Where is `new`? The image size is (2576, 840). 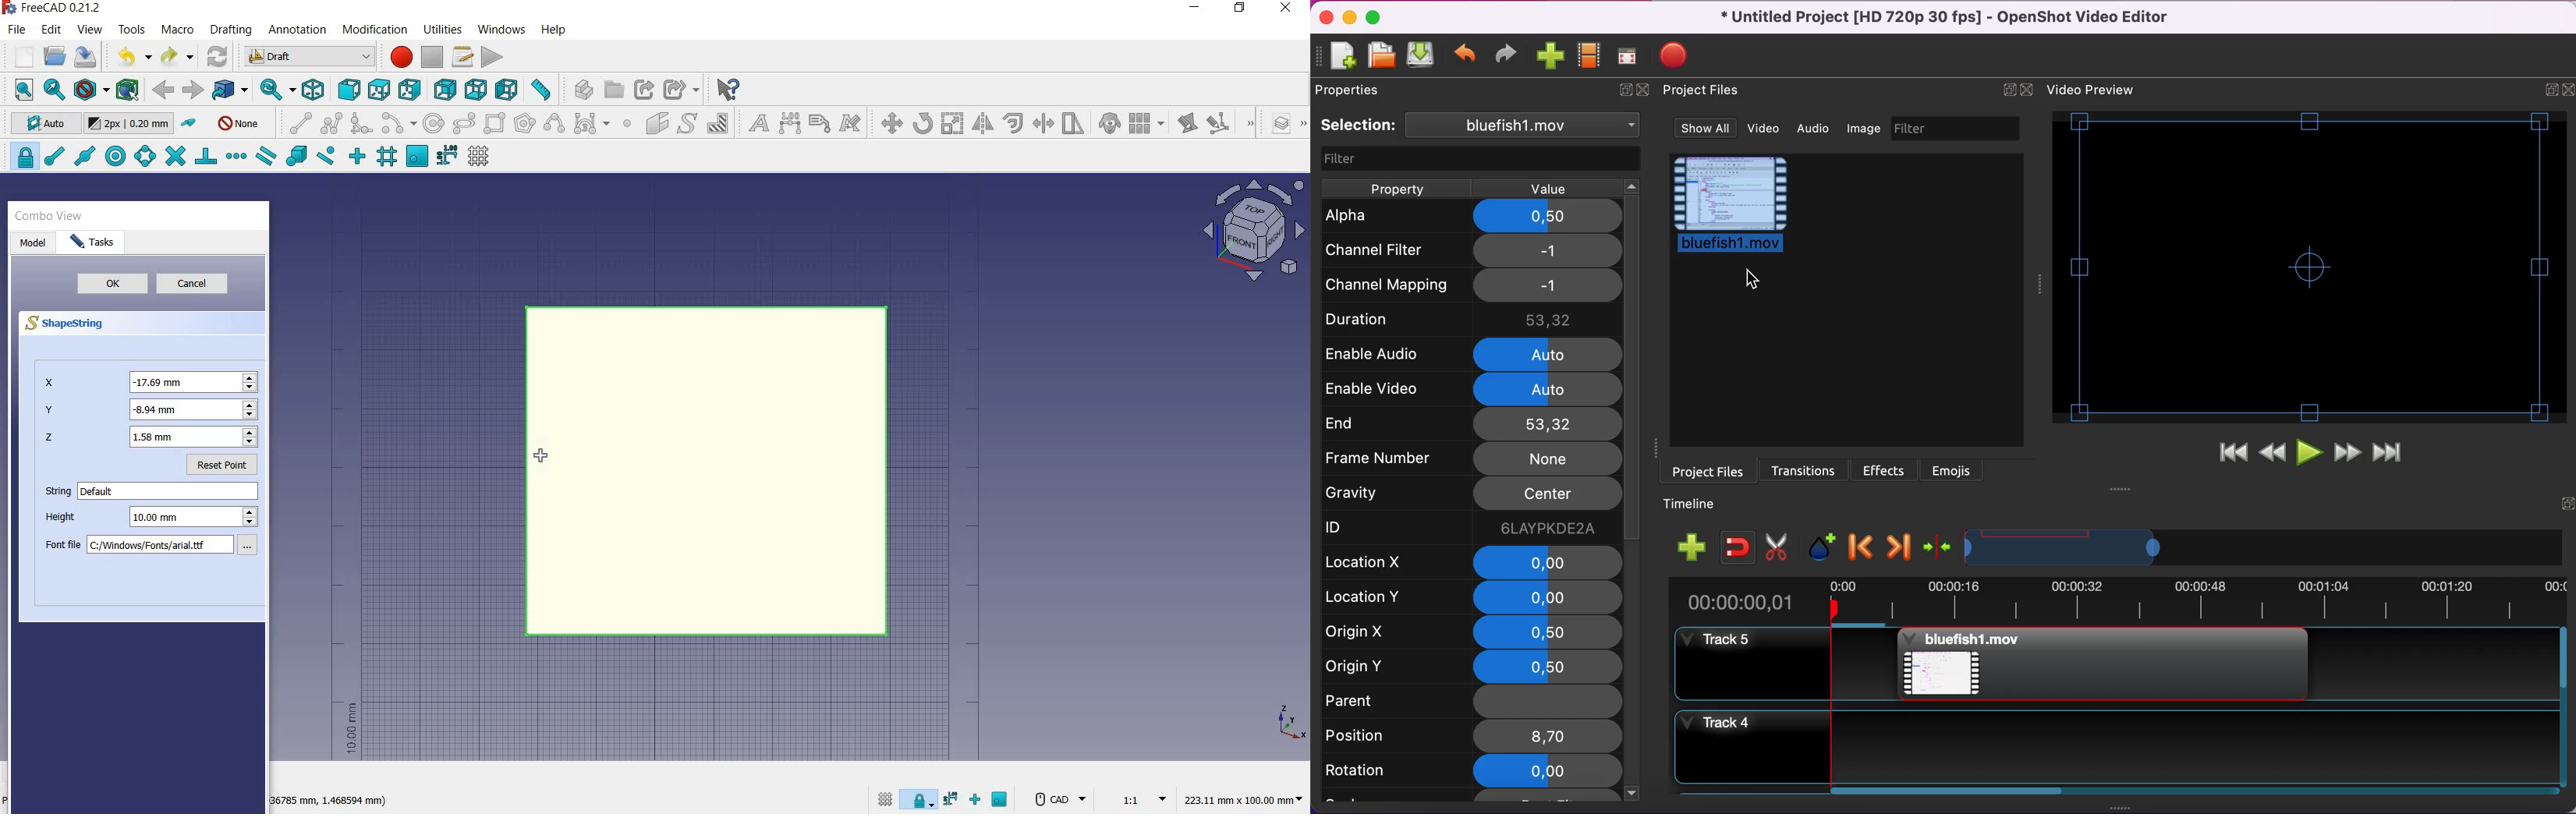
new is located at coordinates (18, 58).